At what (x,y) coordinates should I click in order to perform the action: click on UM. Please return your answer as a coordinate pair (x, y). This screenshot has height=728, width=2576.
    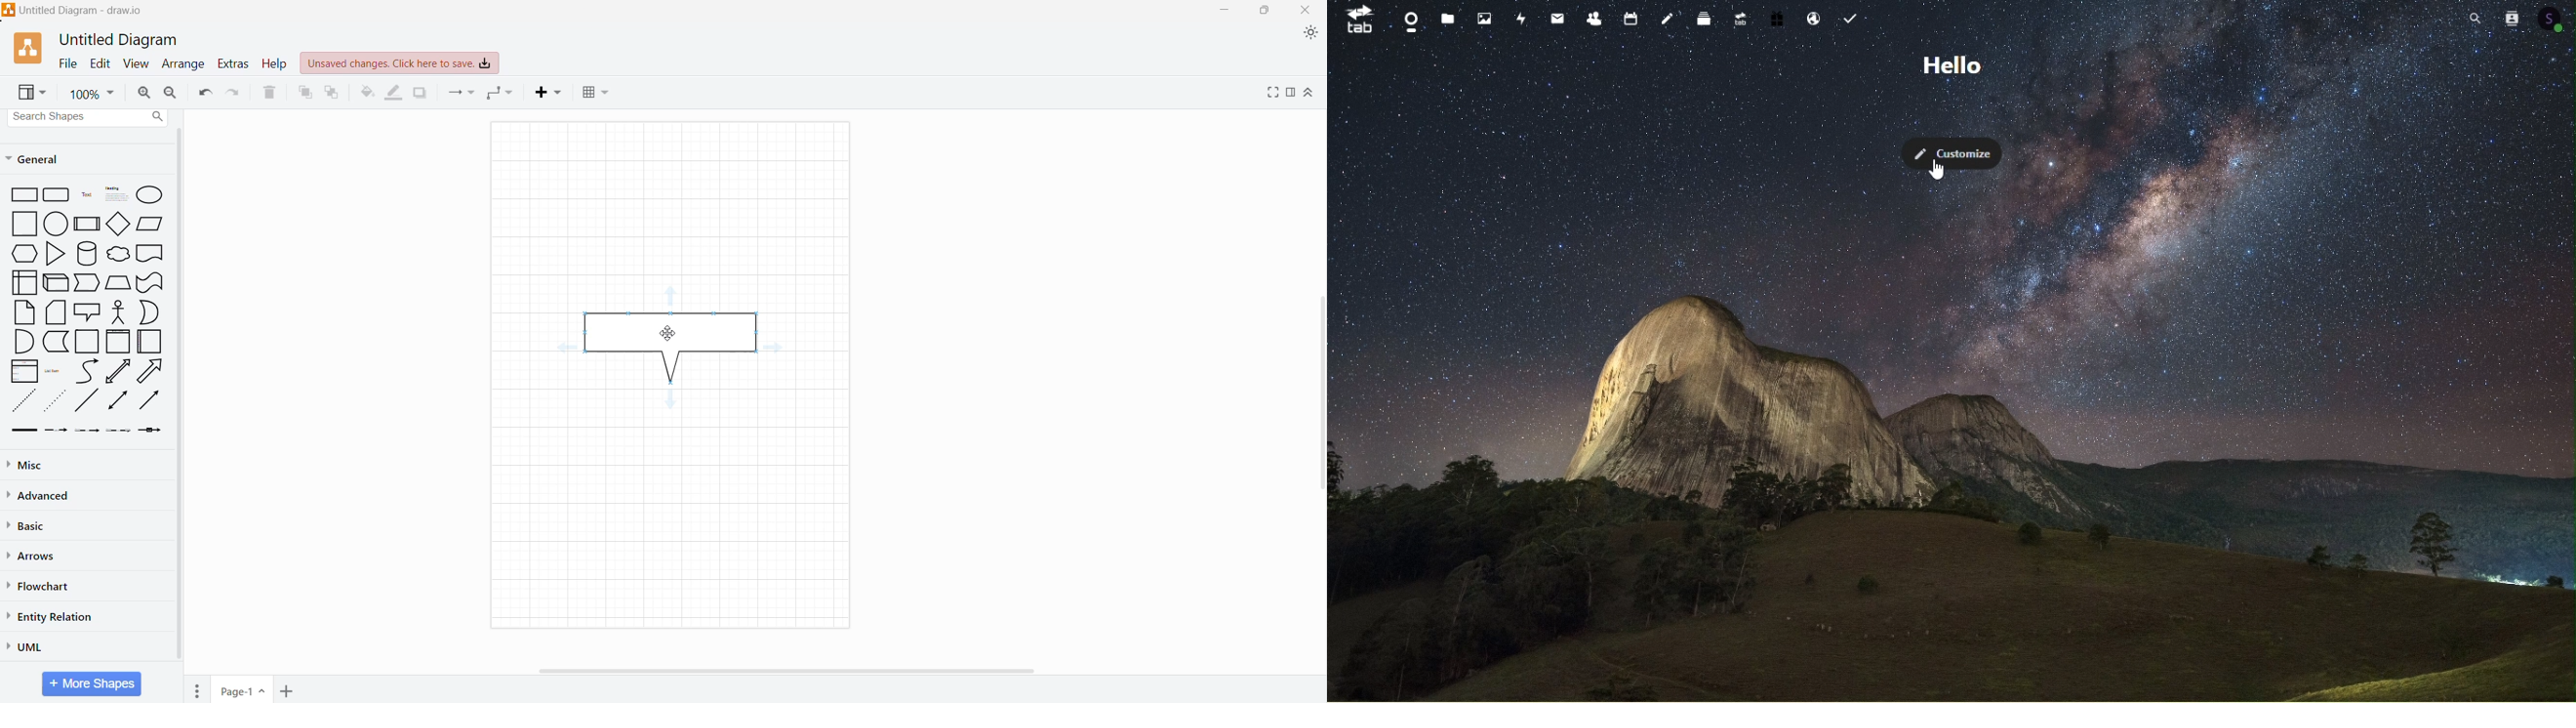
    Looking at the image, I should click on (30, 646).